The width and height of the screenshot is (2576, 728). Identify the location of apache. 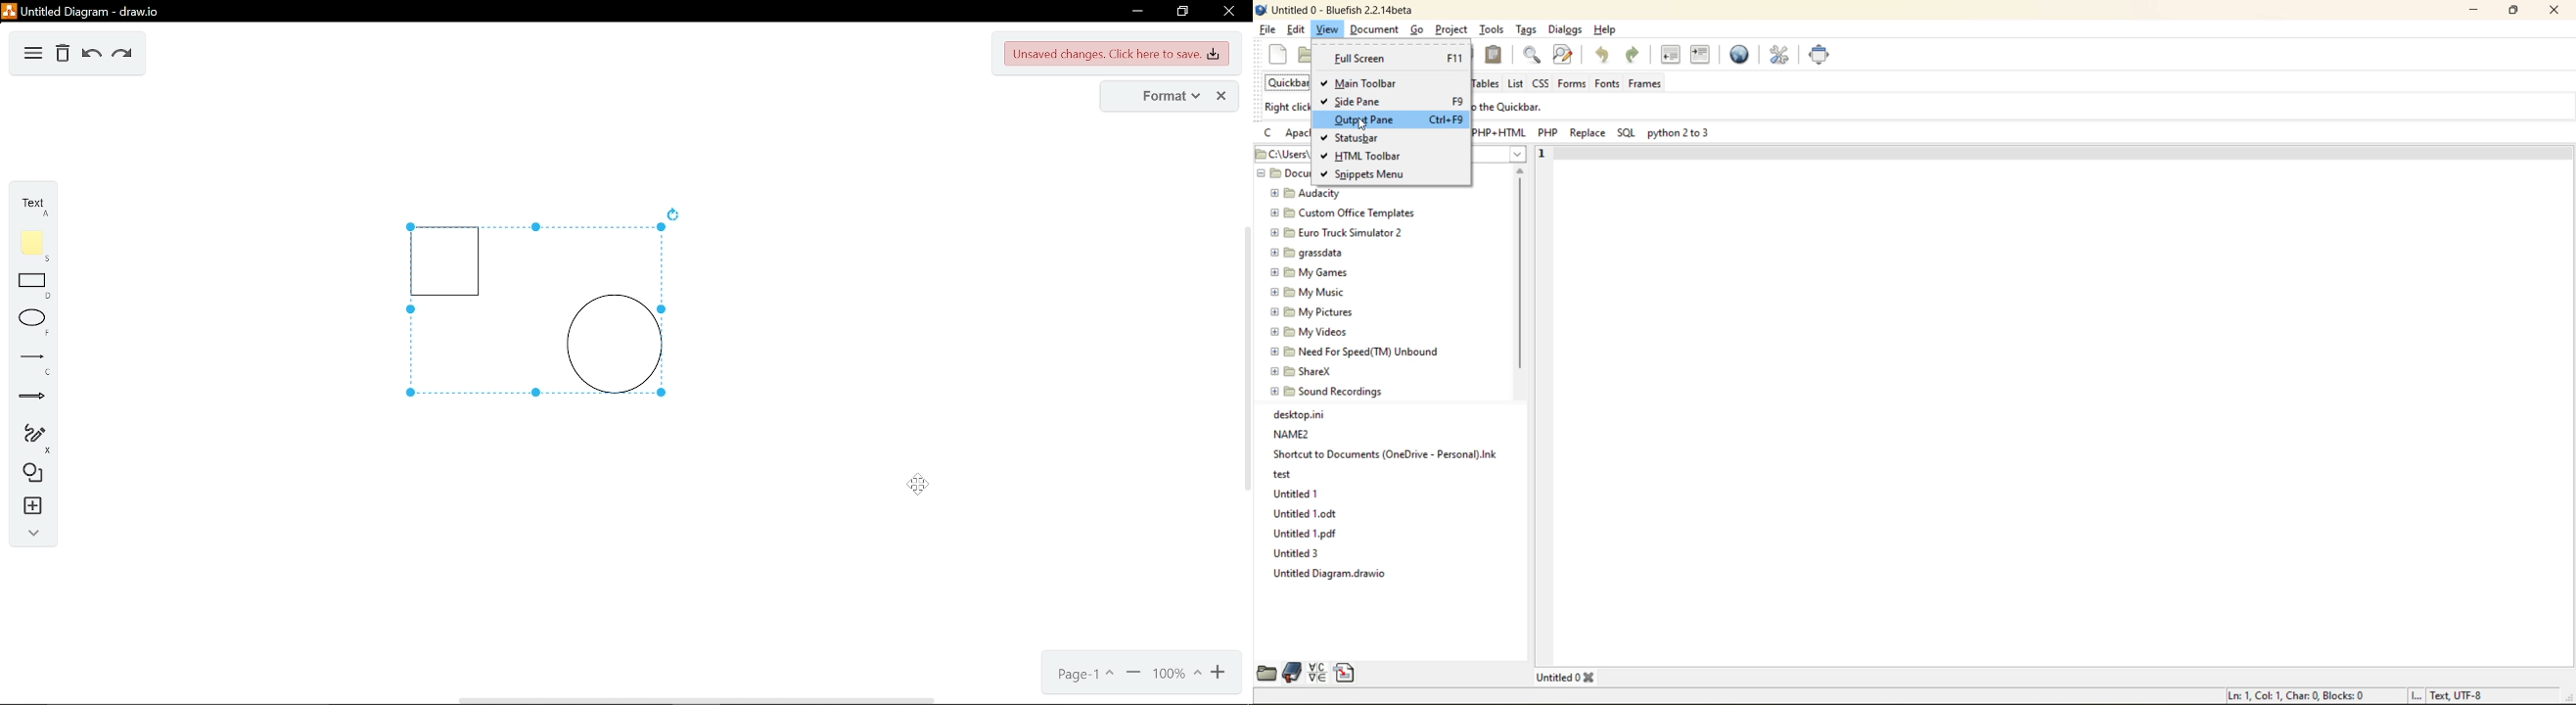
(1298, 135).